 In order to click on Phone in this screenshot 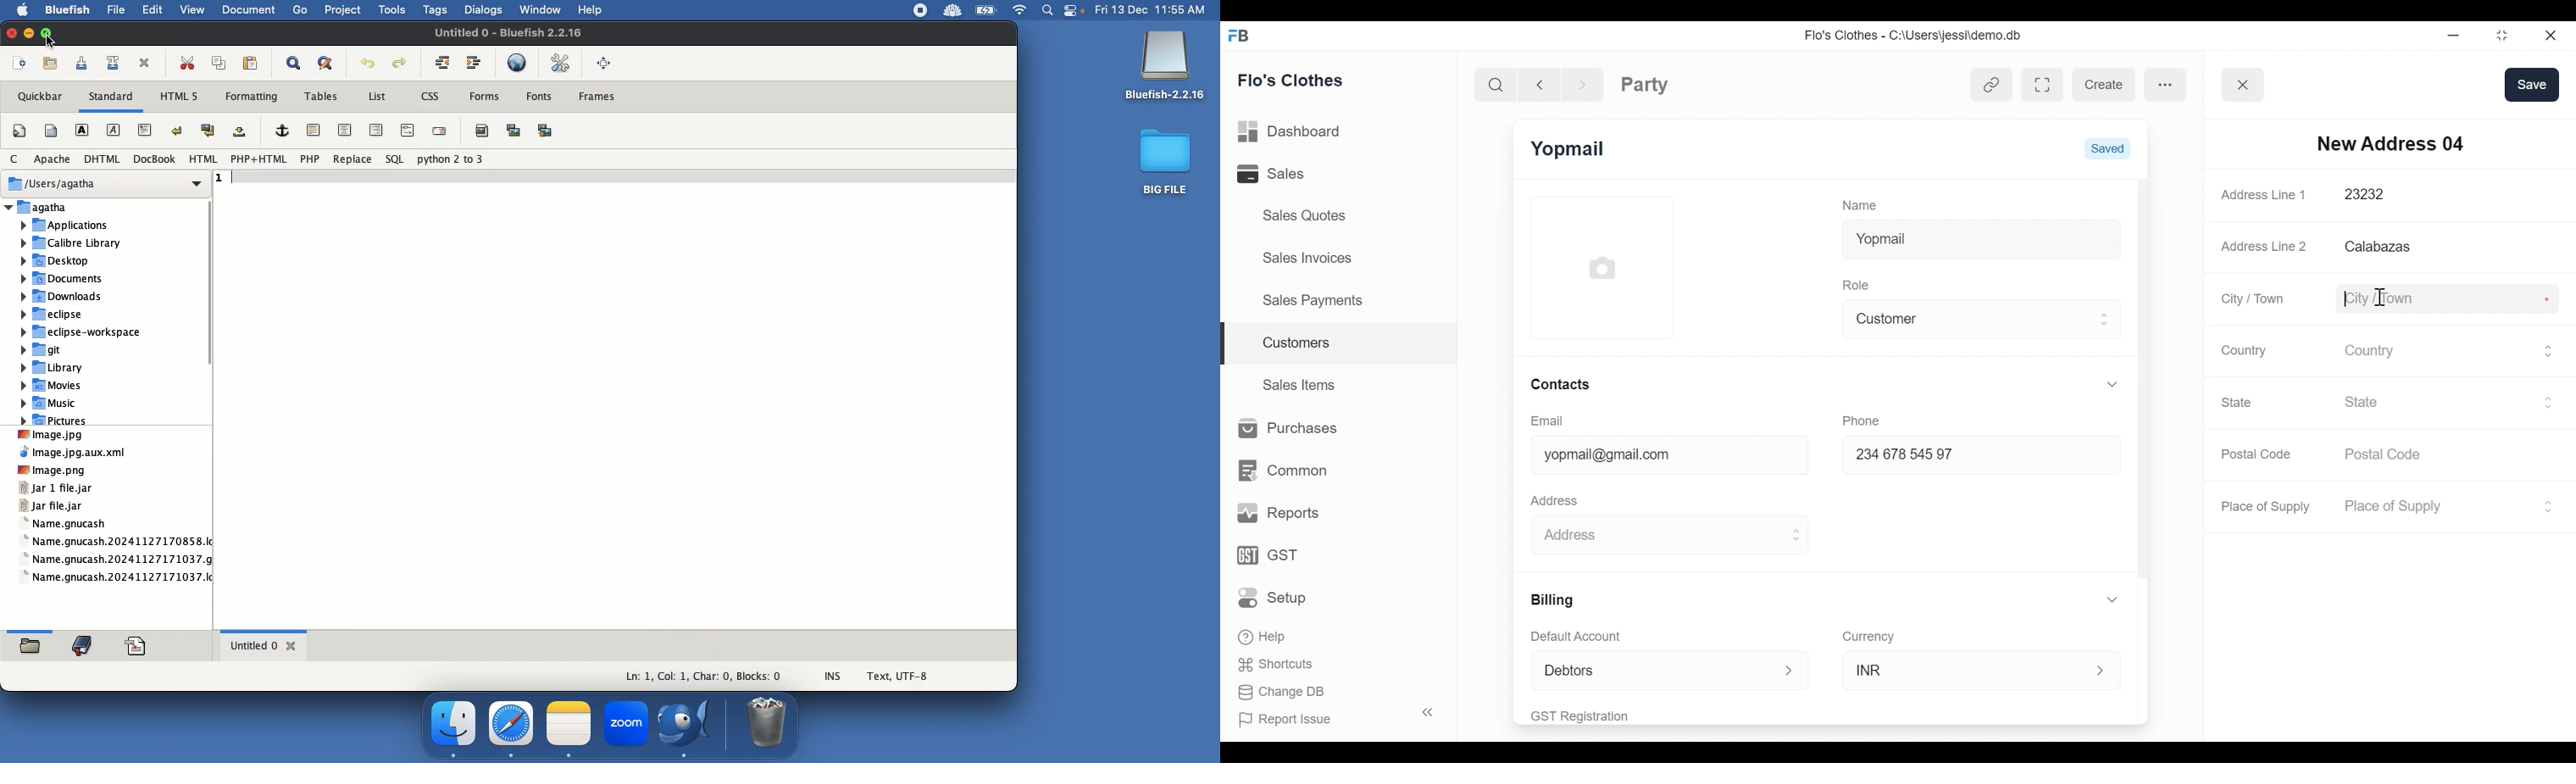, I will do `click(1866, 419)`.